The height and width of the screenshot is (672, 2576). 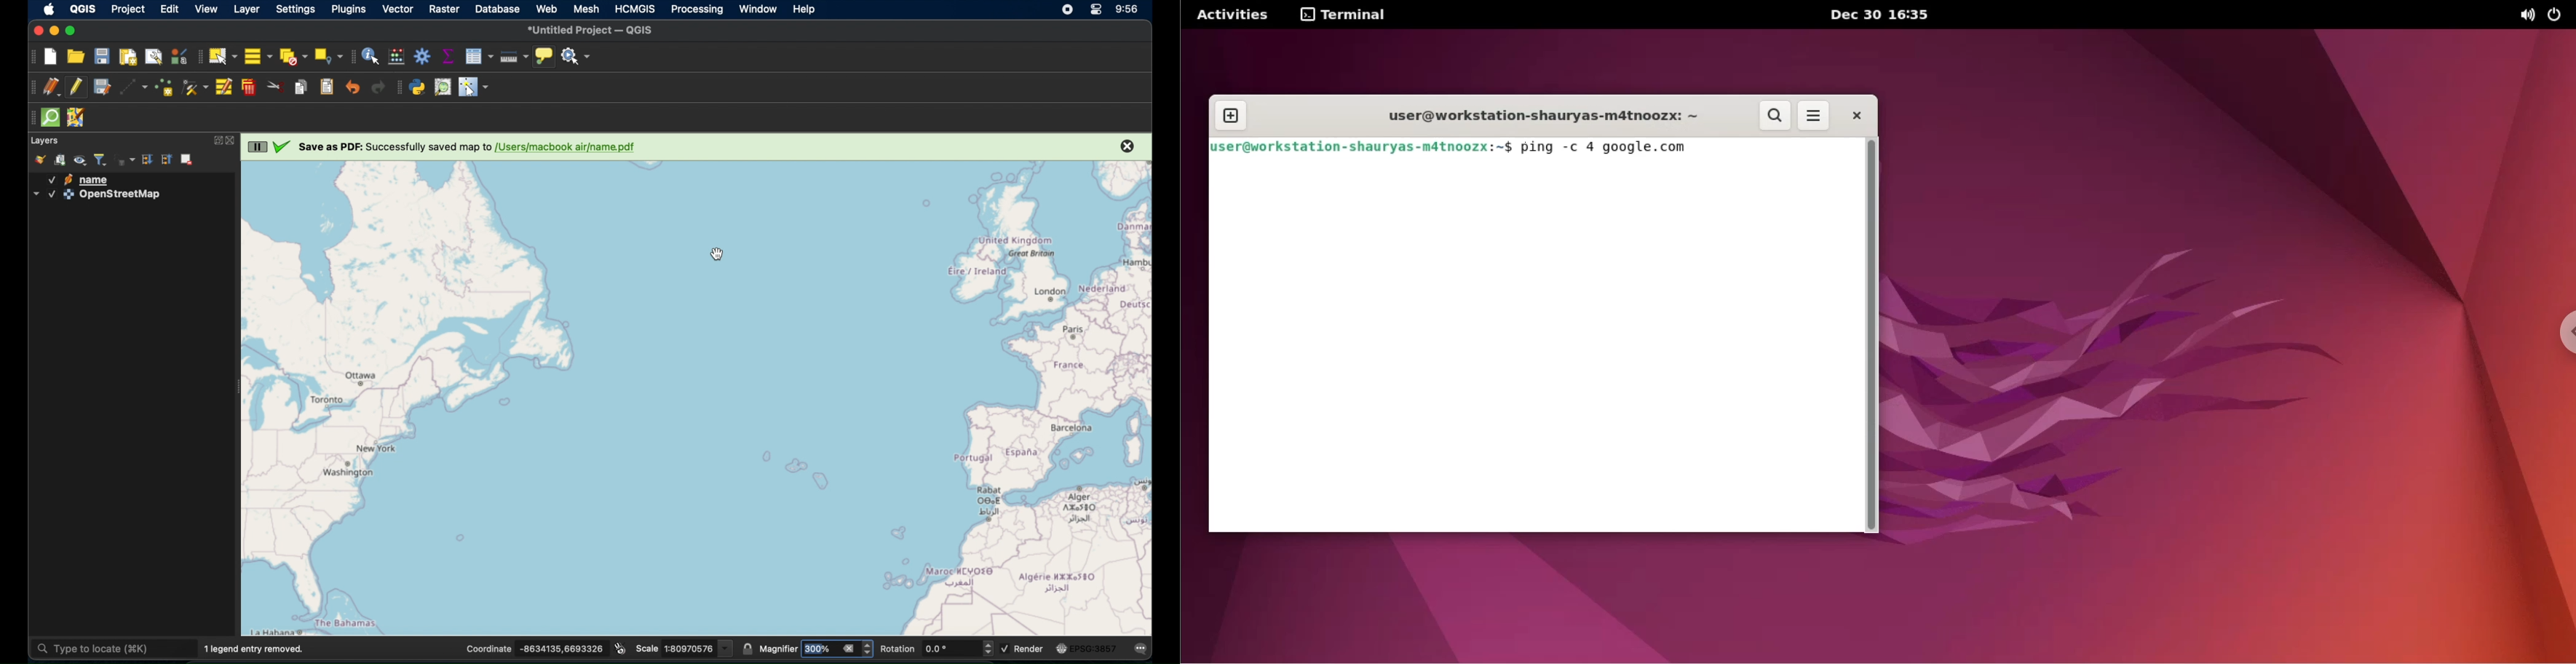 What do you see at coordinates (379, 89) in the screenshot?
I see `redo` at bounding box center [379, 89].